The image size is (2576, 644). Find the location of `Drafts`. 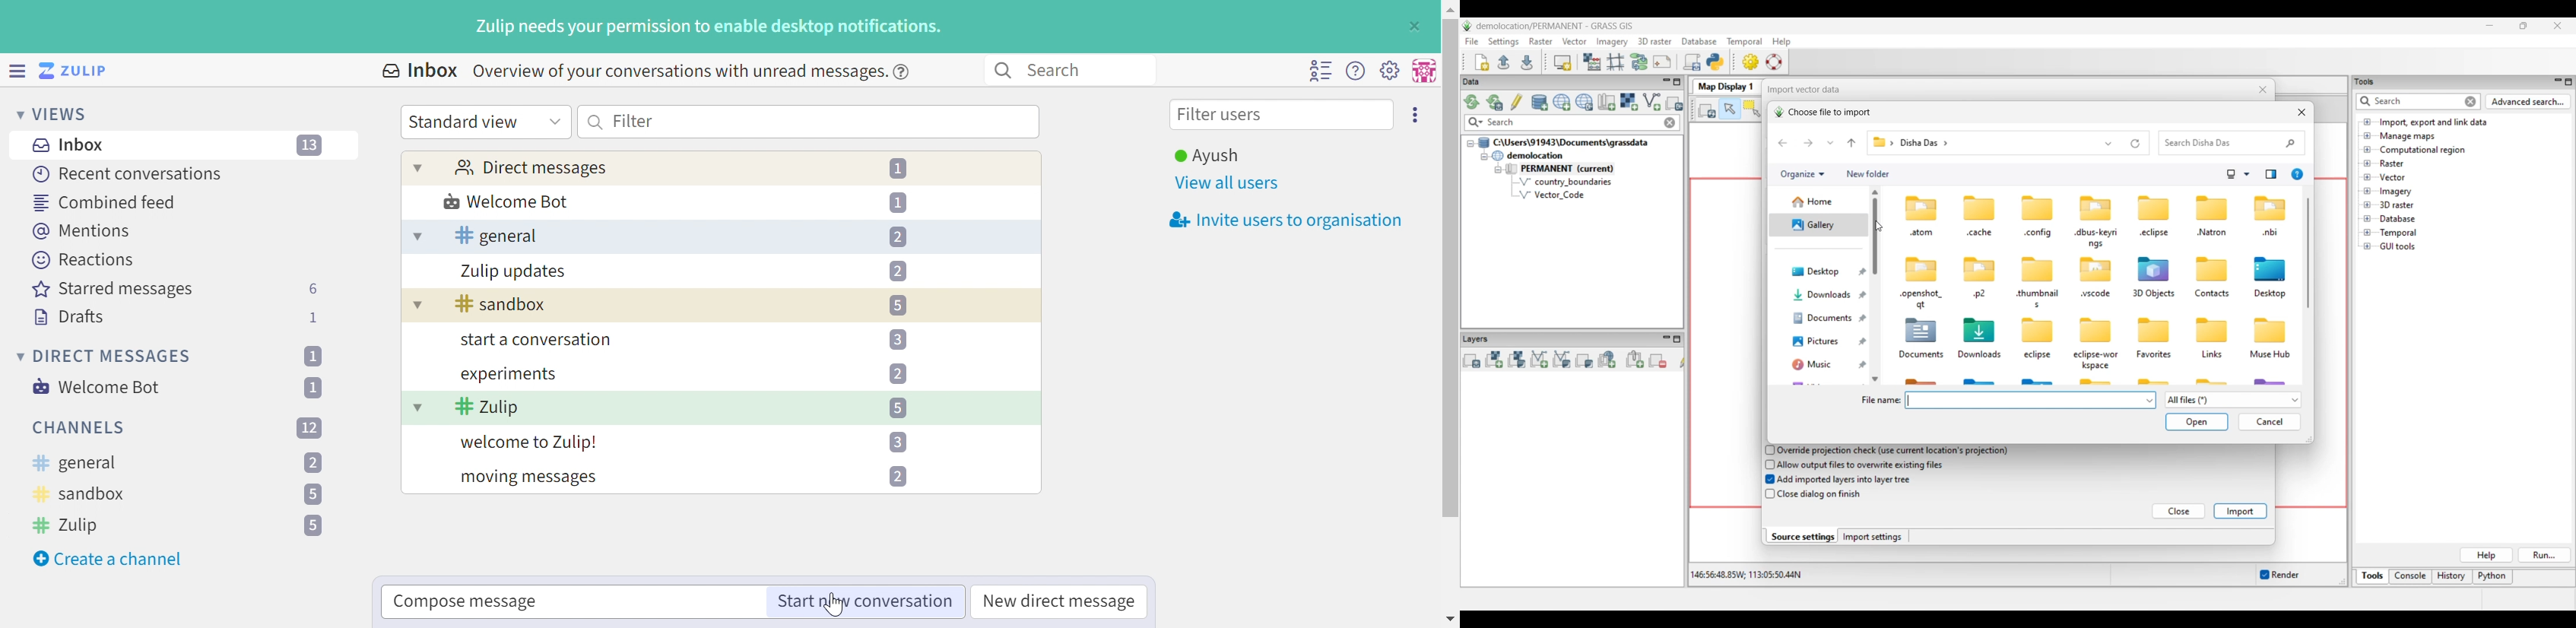

Drafts is located at coordinates (69, 319).